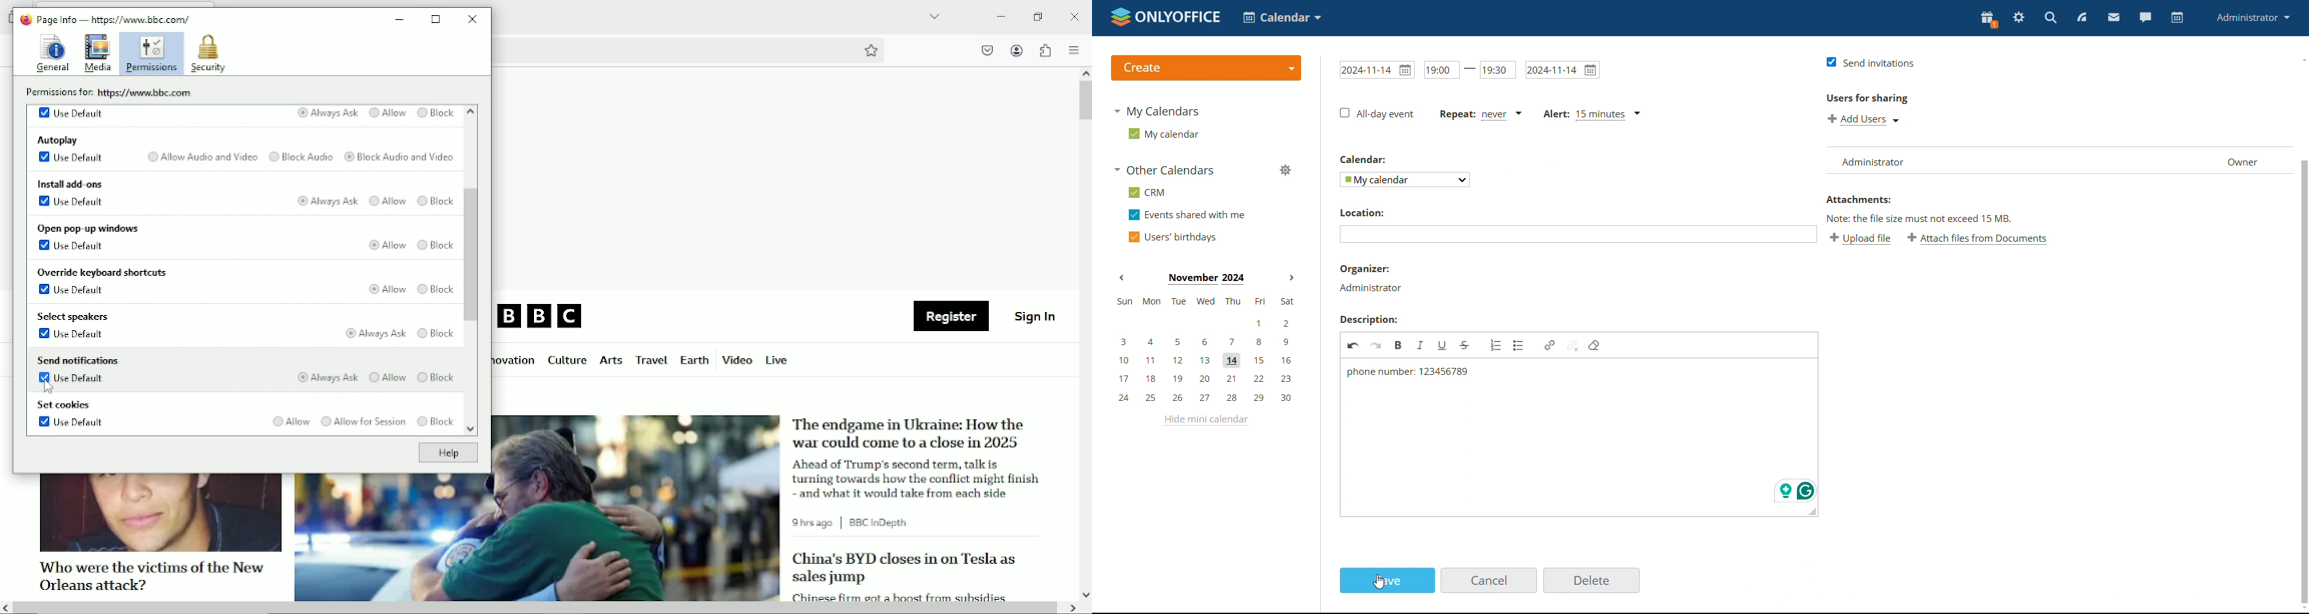  Describe the element at coordinates (438, 375) in the screenshot. I see `Block` at that location.